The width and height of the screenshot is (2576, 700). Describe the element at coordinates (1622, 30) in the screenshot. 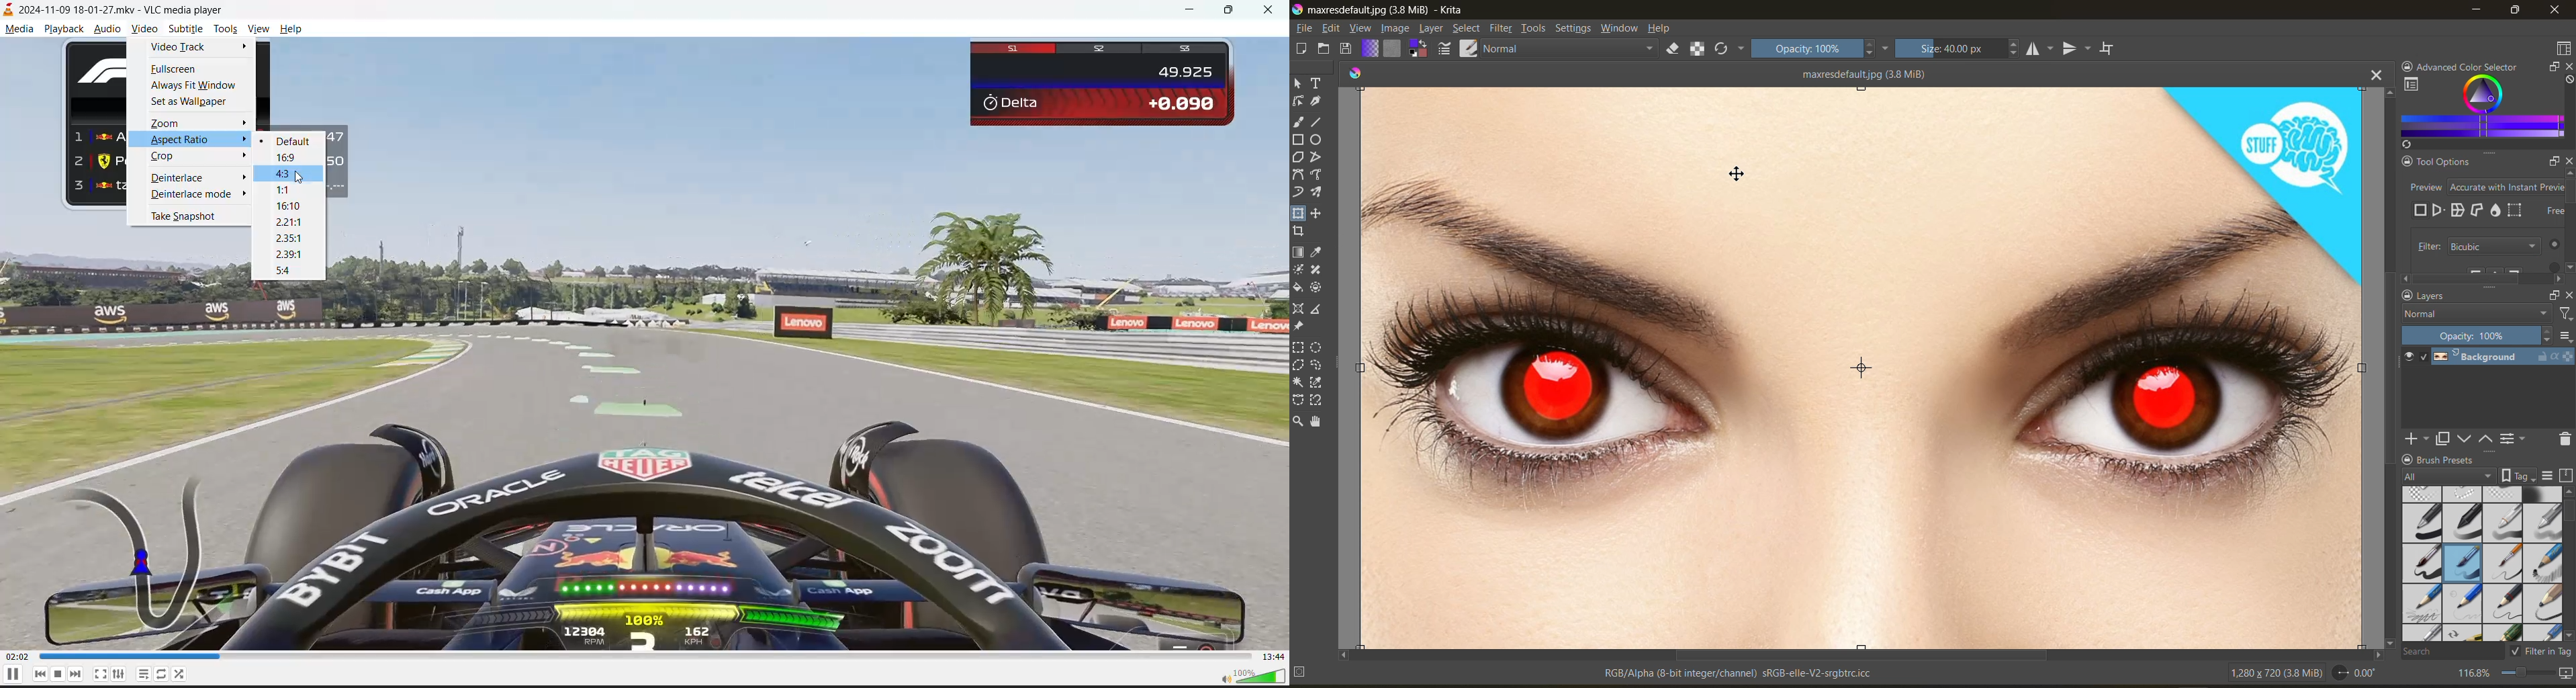

I see `window` at that location.